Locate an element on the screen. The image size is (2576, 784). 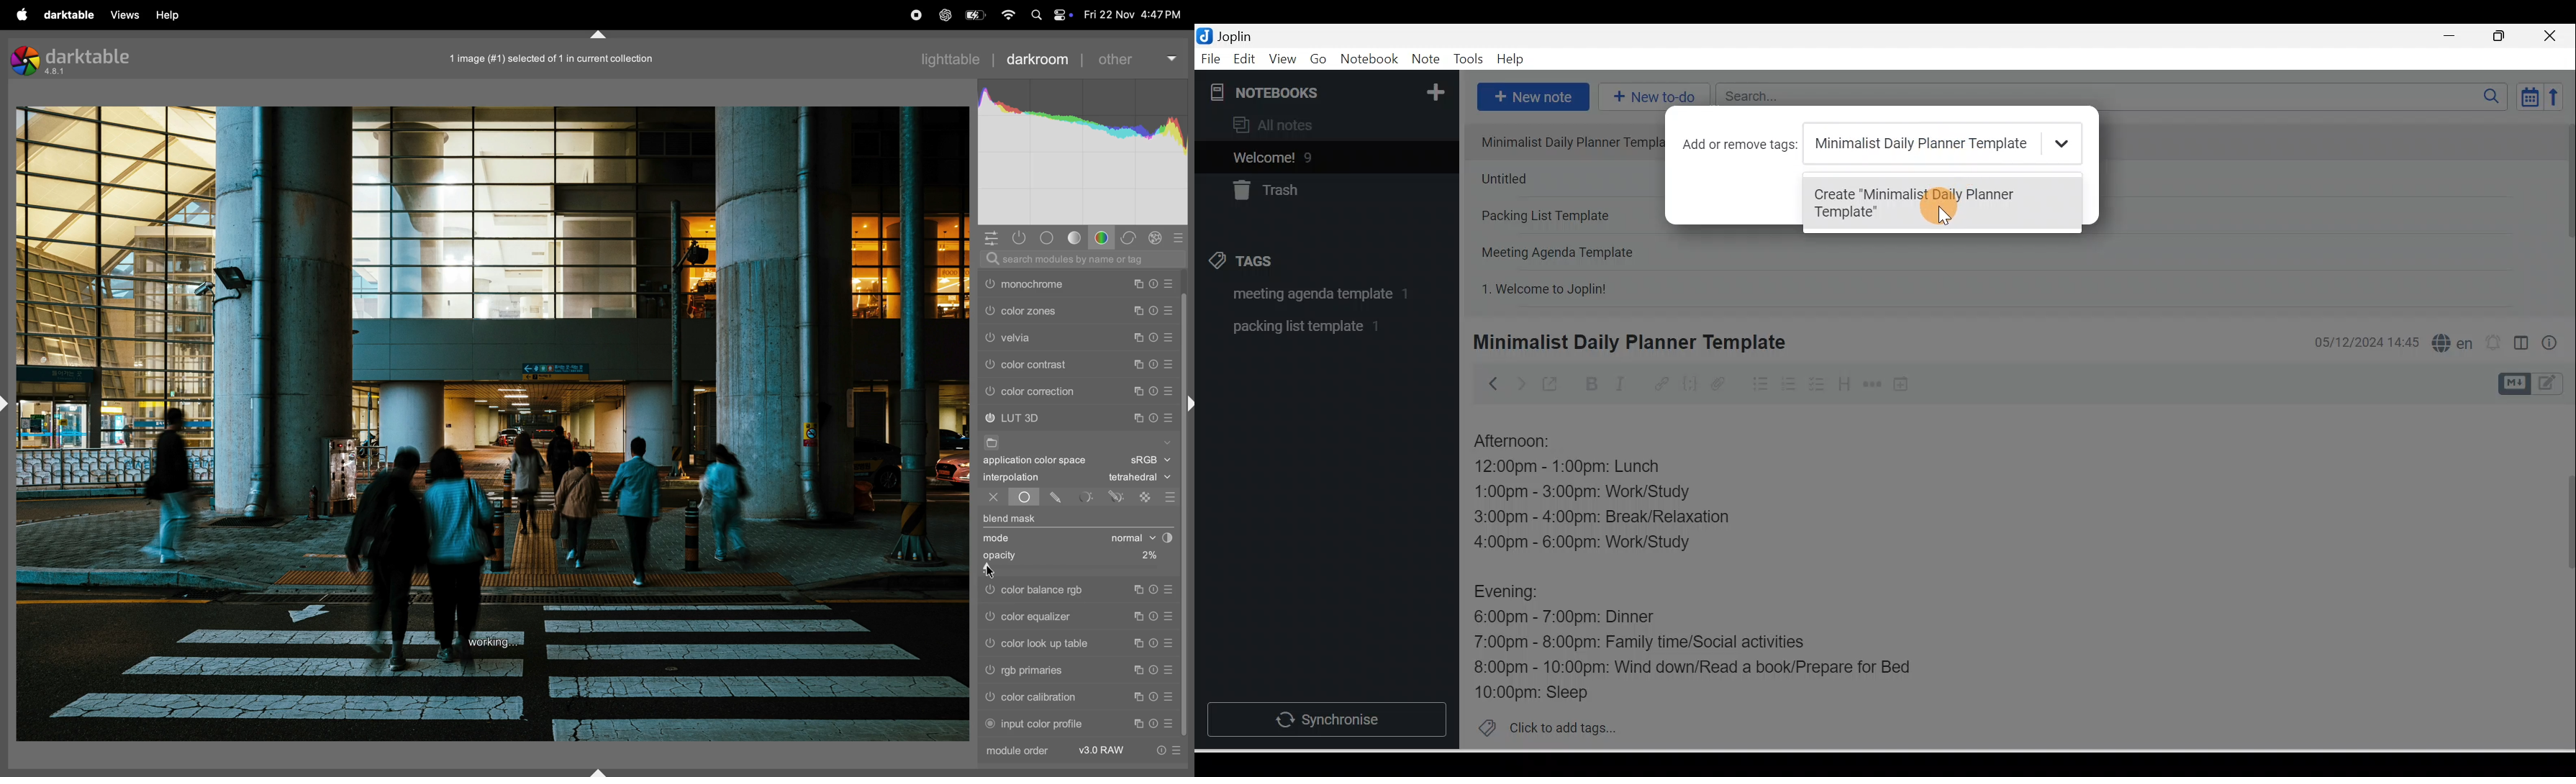
velvia switched off is located at coordinates (989, 363).